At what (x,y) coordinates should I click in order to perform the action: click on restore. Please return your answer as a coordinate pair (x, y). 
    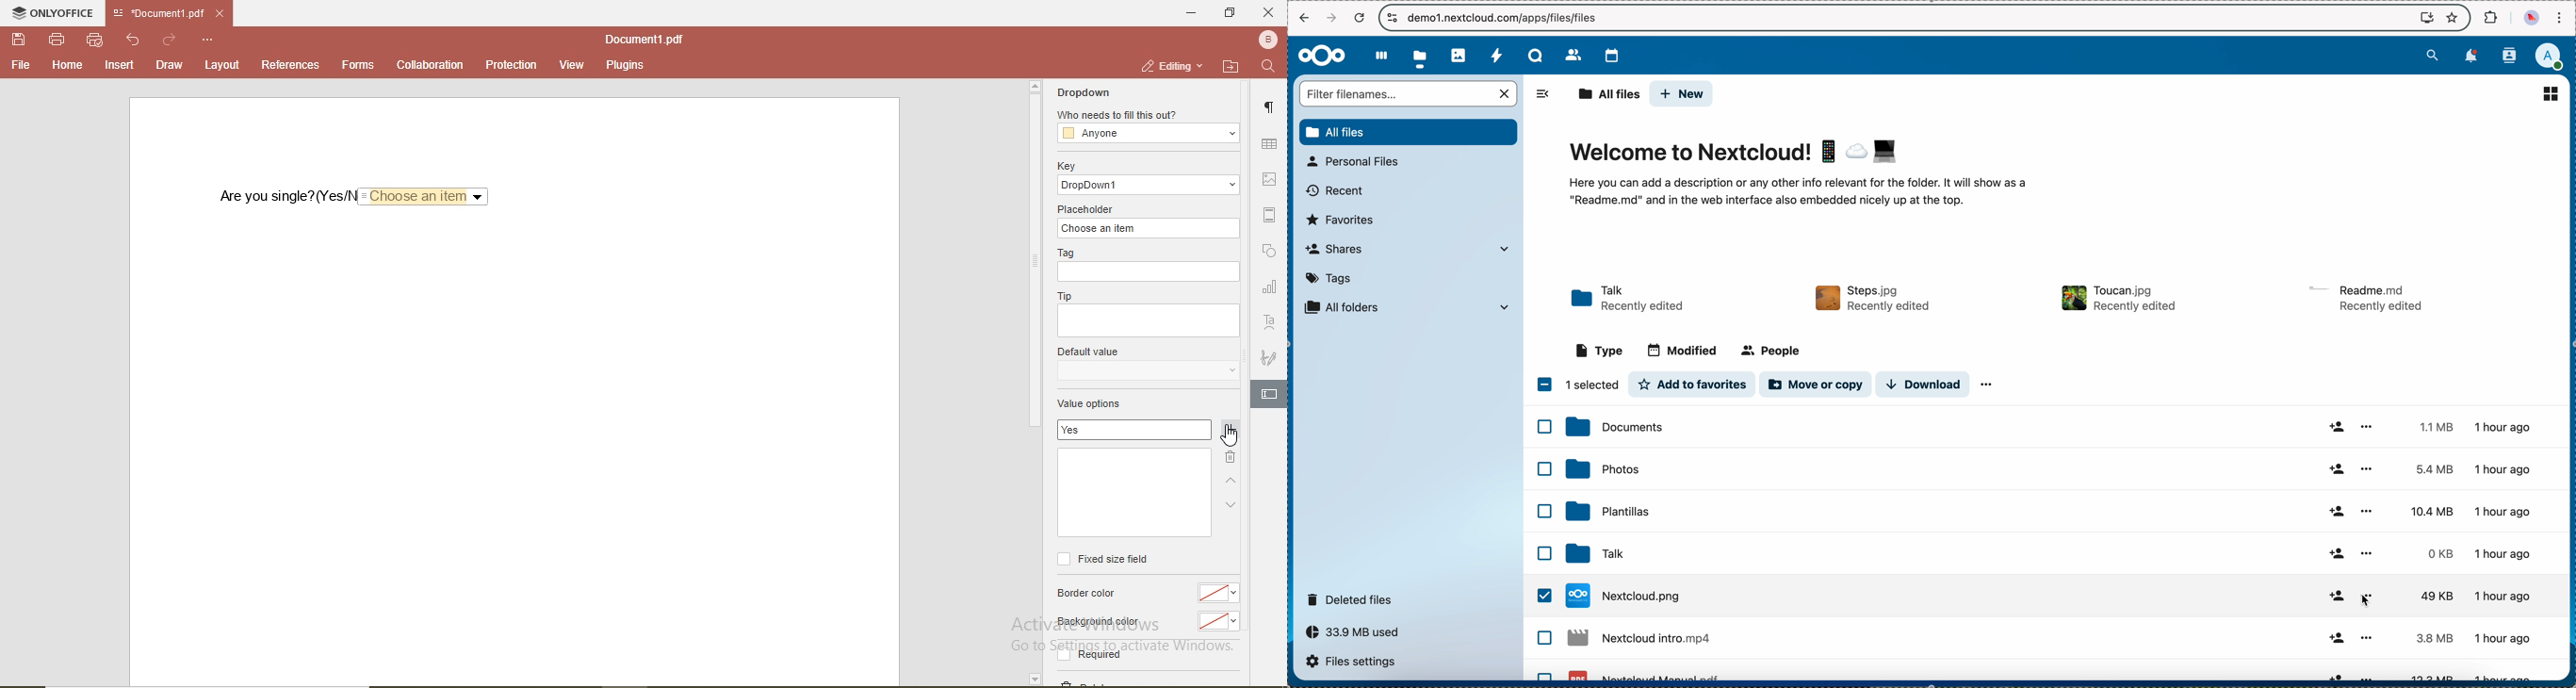
    Looking at the image, I should click on (1232, 15).